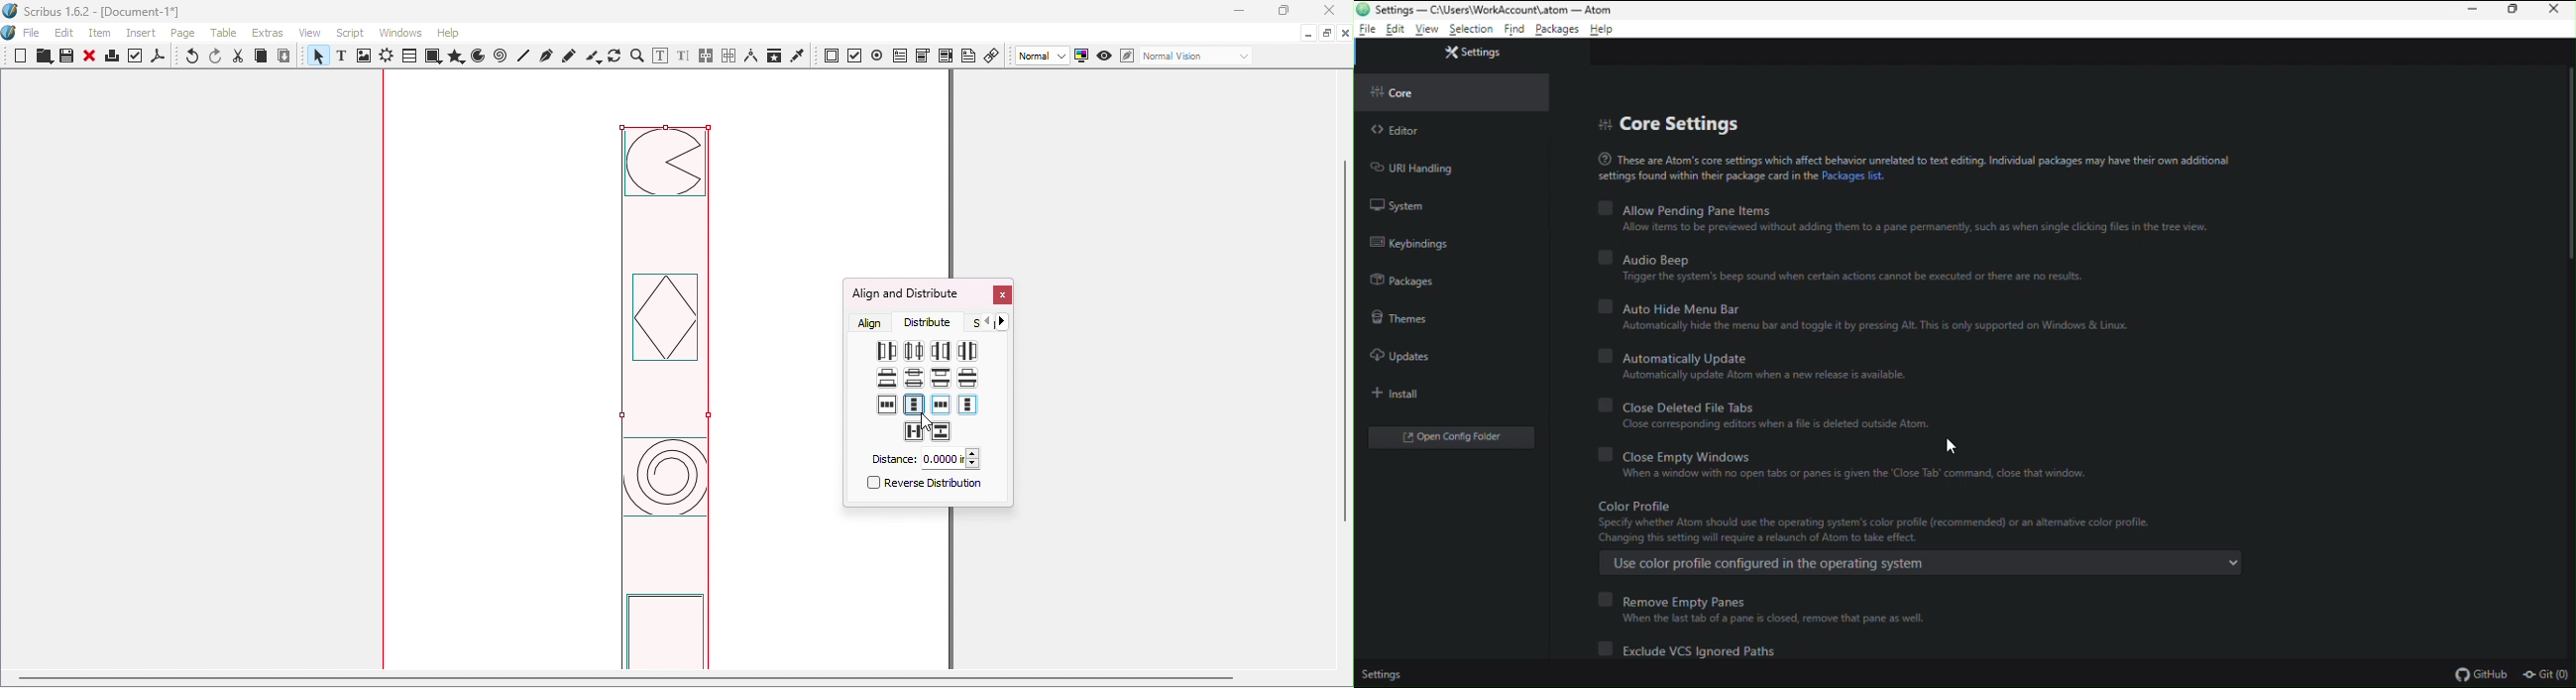  I want to click on Link text frames, so click(707, 57).